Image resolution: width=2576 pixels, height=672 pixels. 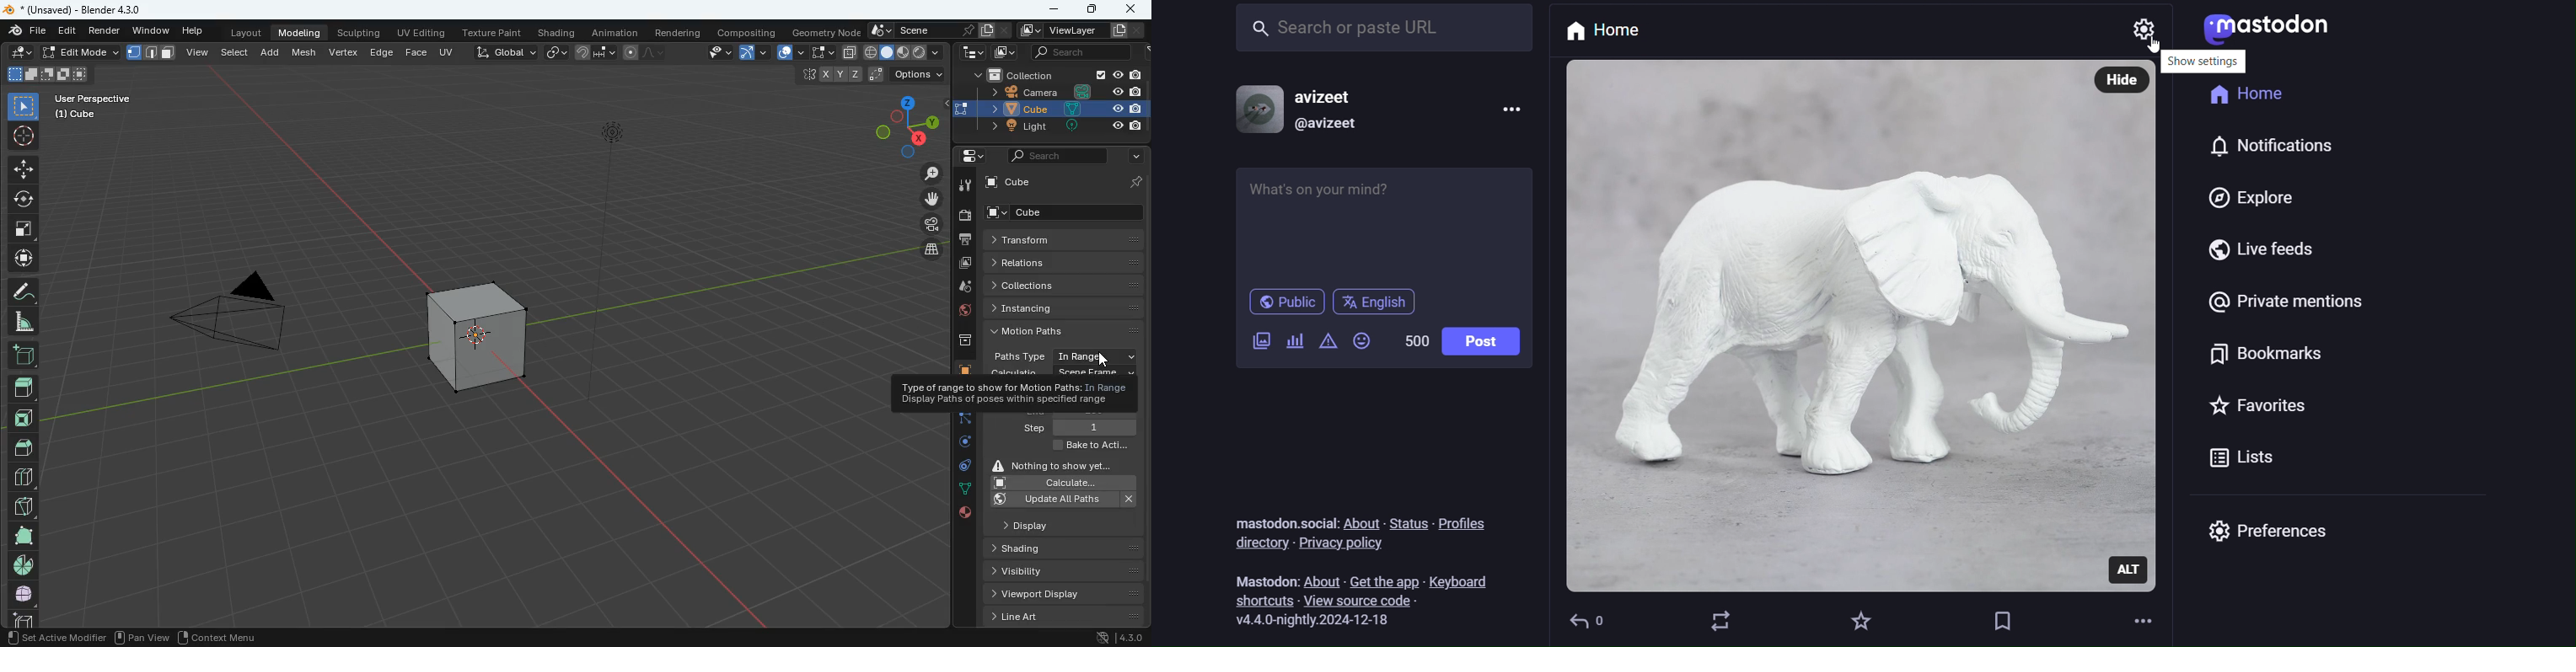 What do you see at coordinates (343, 51) in the screenshot?
I see `vertex` at bounding box center [343, 51].